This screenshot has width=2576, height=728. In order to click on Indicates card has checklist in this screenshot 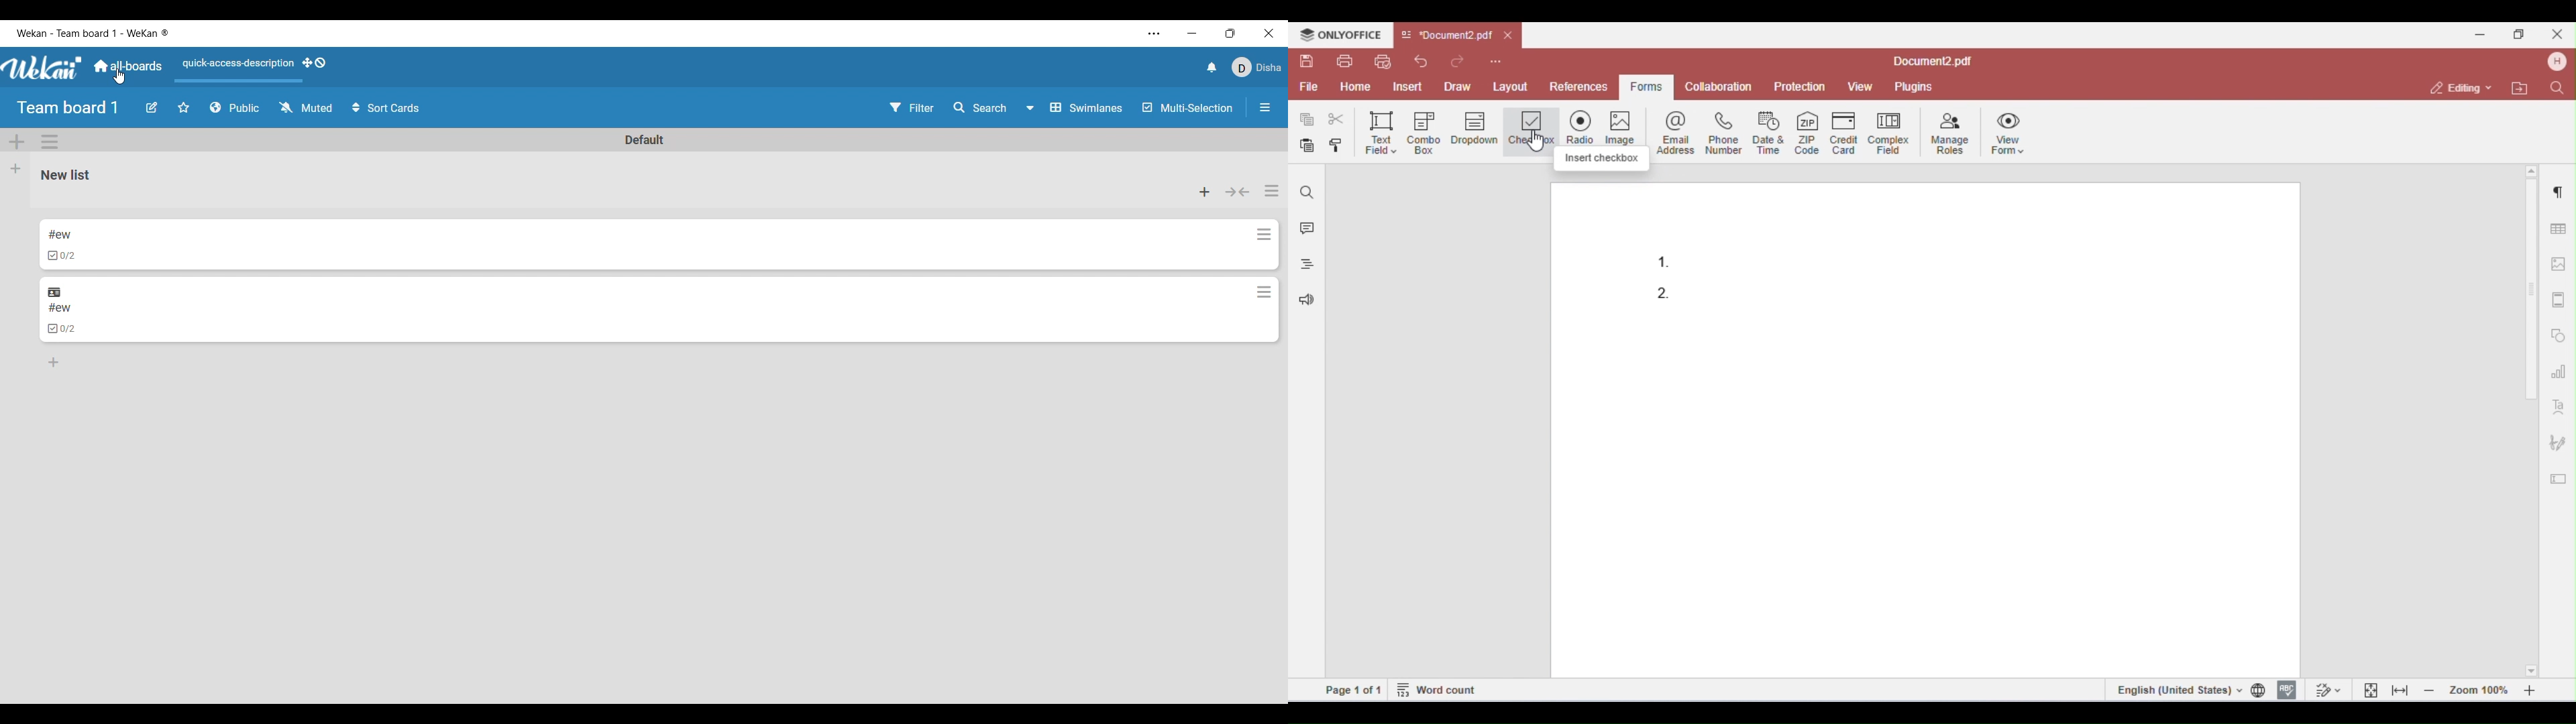, I will do `click(61, 329)`.